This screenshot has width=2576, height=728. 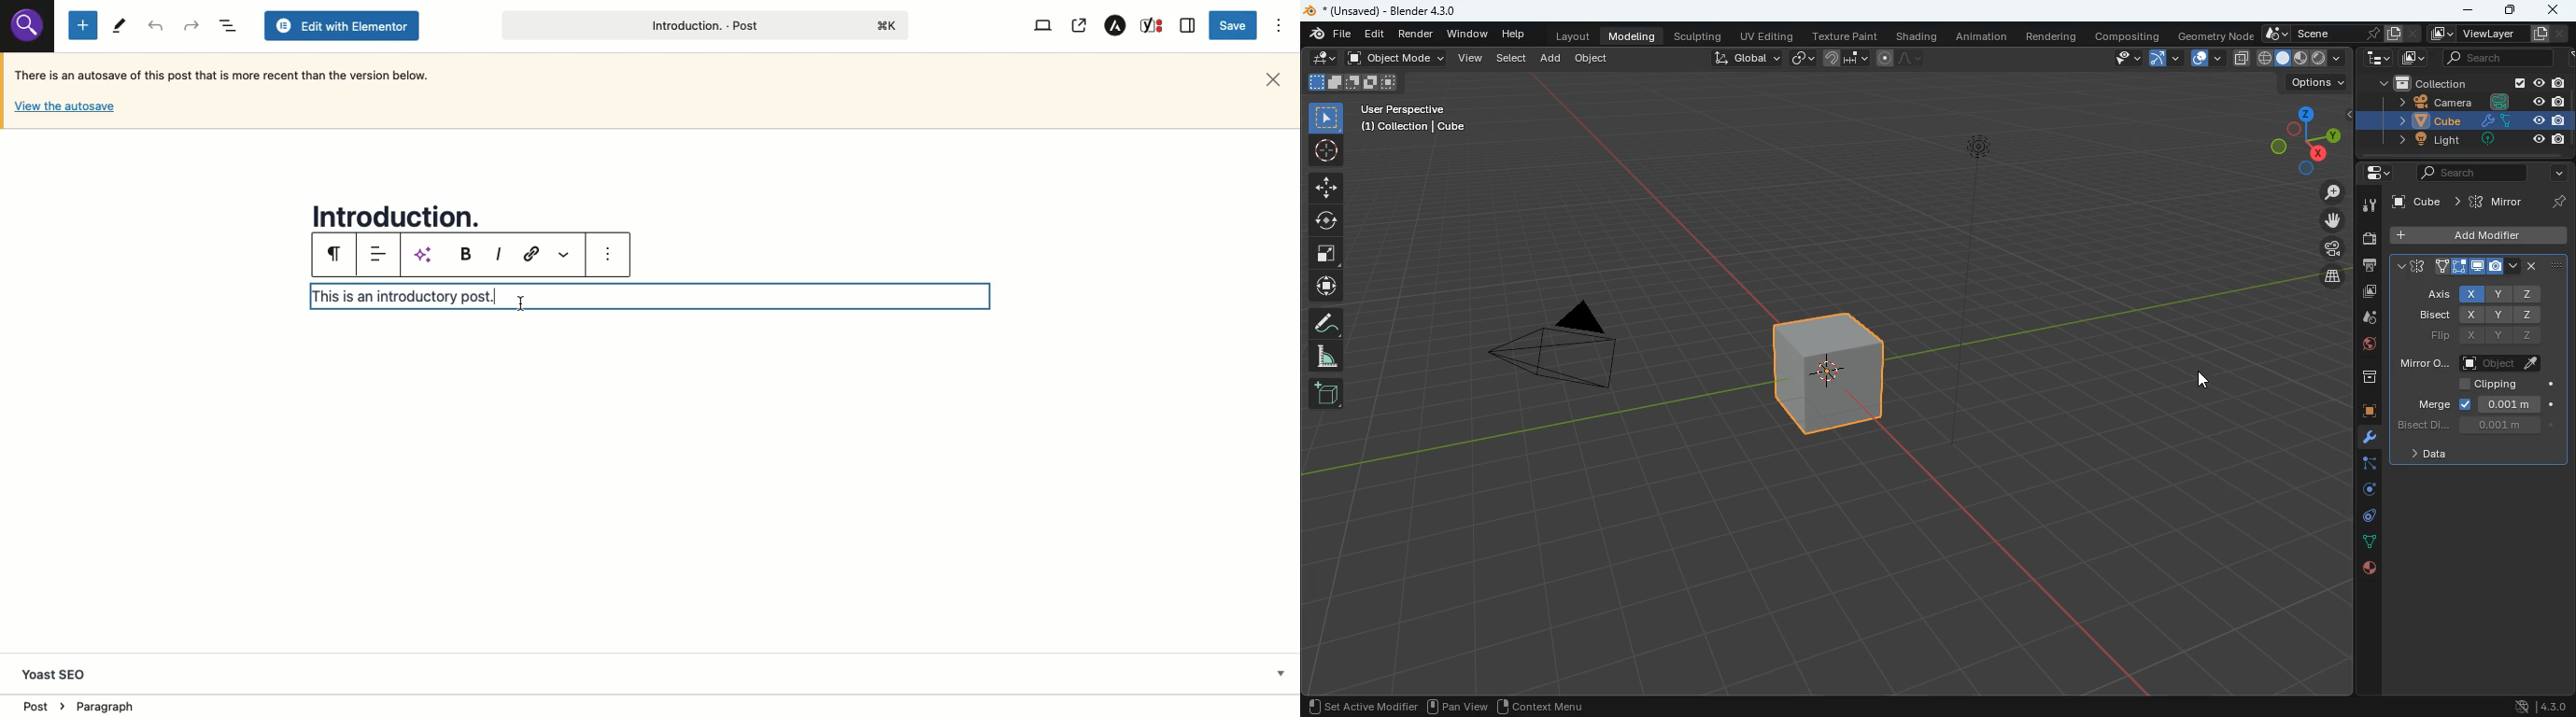 I want to click on tech, so click(x=2375, y=59).